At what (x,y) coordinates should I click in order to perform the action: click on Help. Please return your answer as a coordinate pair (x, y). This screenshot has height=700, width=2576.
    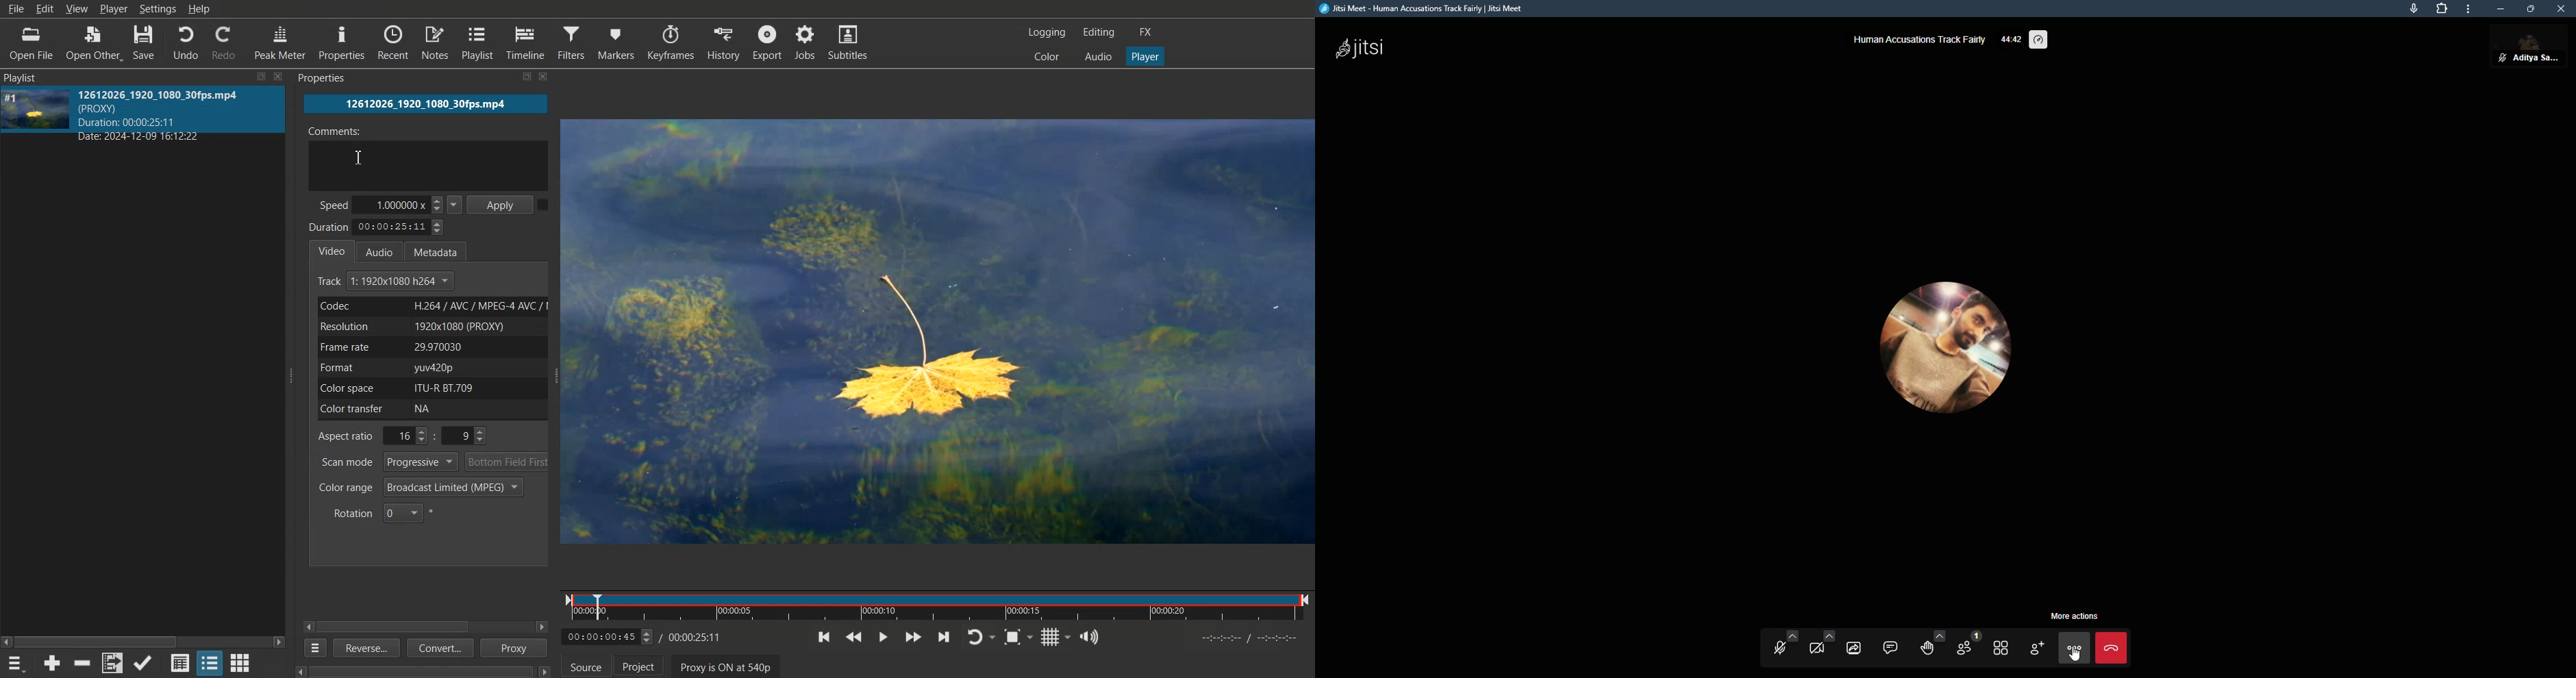
    Looking at the image, I should click on (199, 9).